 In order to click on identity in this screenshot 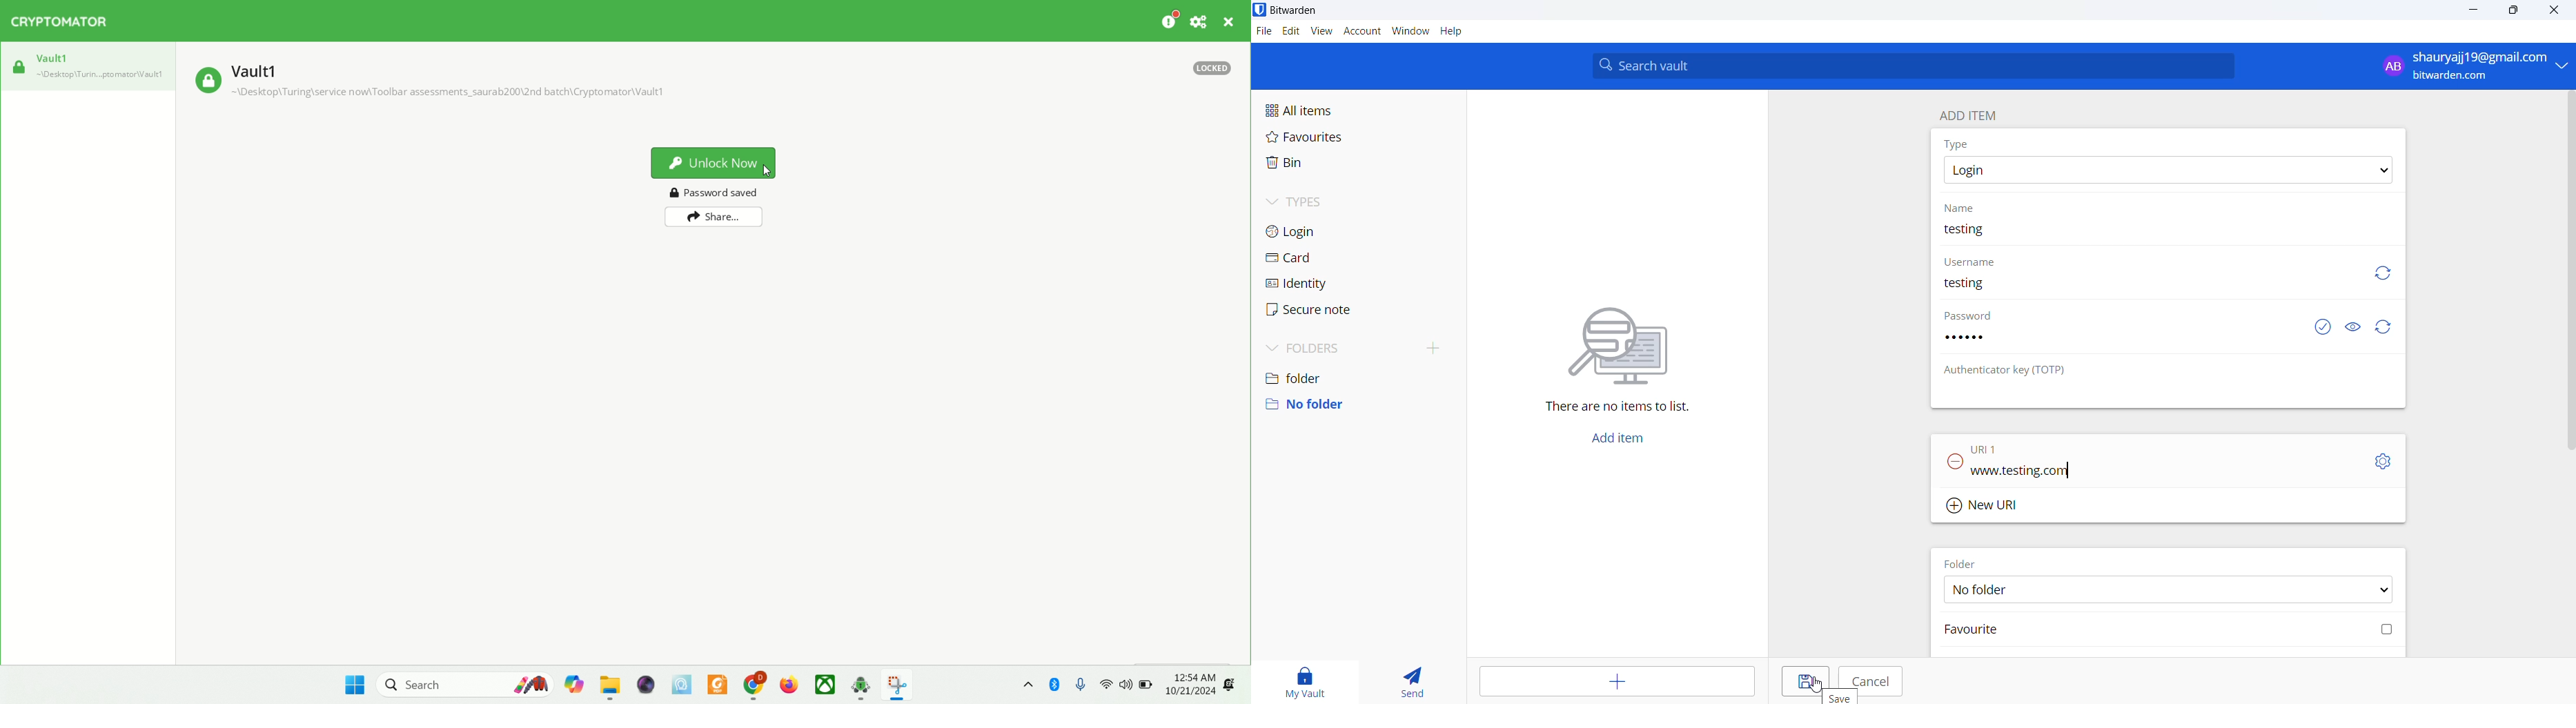, I will do `click(1318, 284)`.